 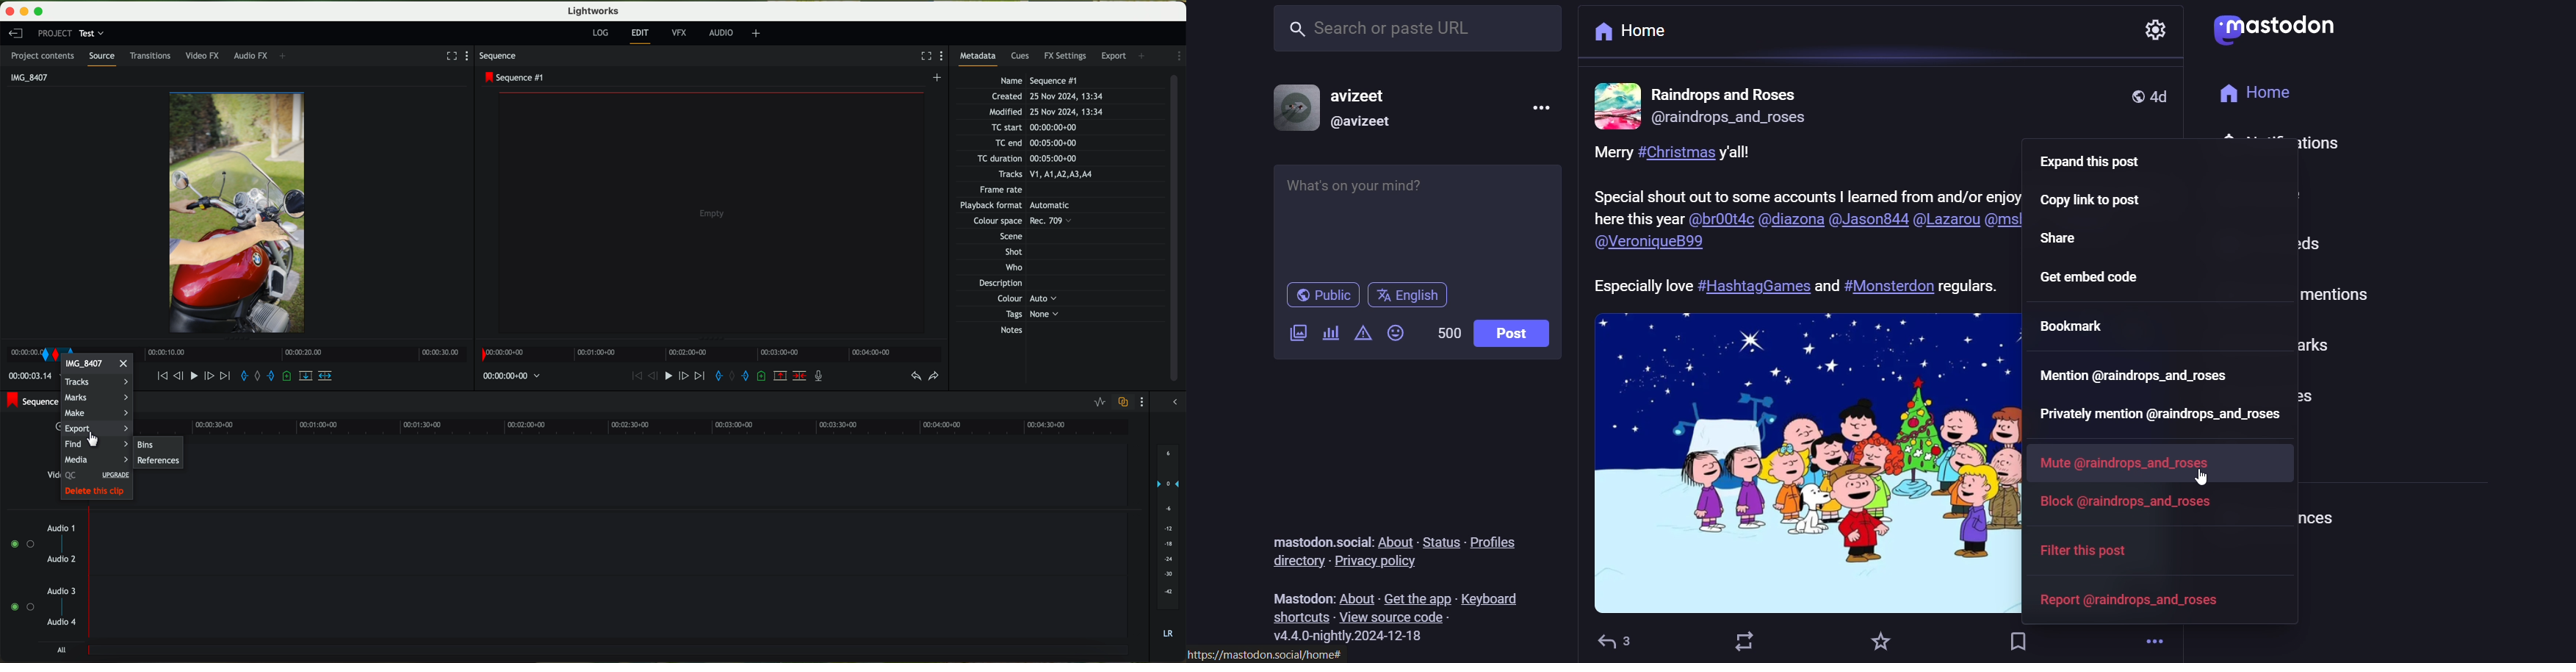 What do you see at coordinates (1395, 537) in the screenshot?
I see `about` at bounding box center [1395, 537].